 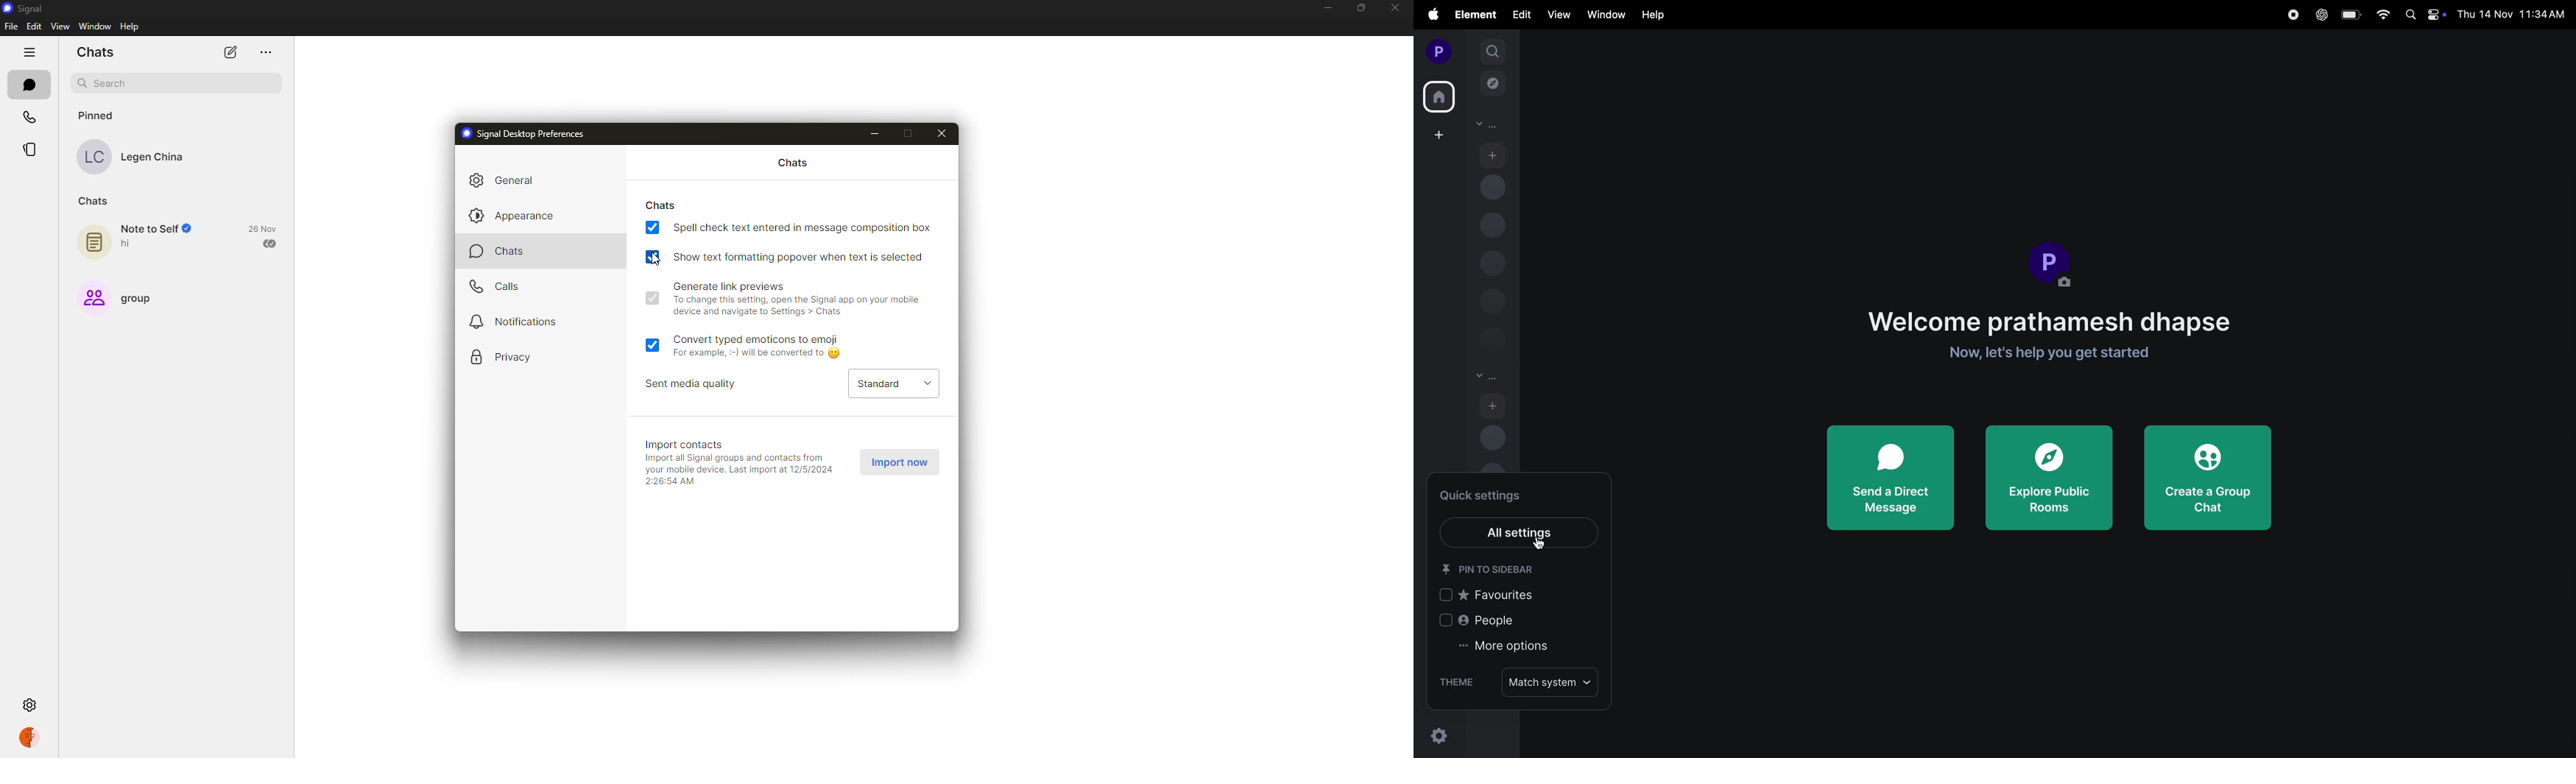 What do you see at coordinates (2052, 337) in the screenshot?
I see `Welcome prathamesh dhapse
Now, let's help you get started` at bounding box center [2052, 337].